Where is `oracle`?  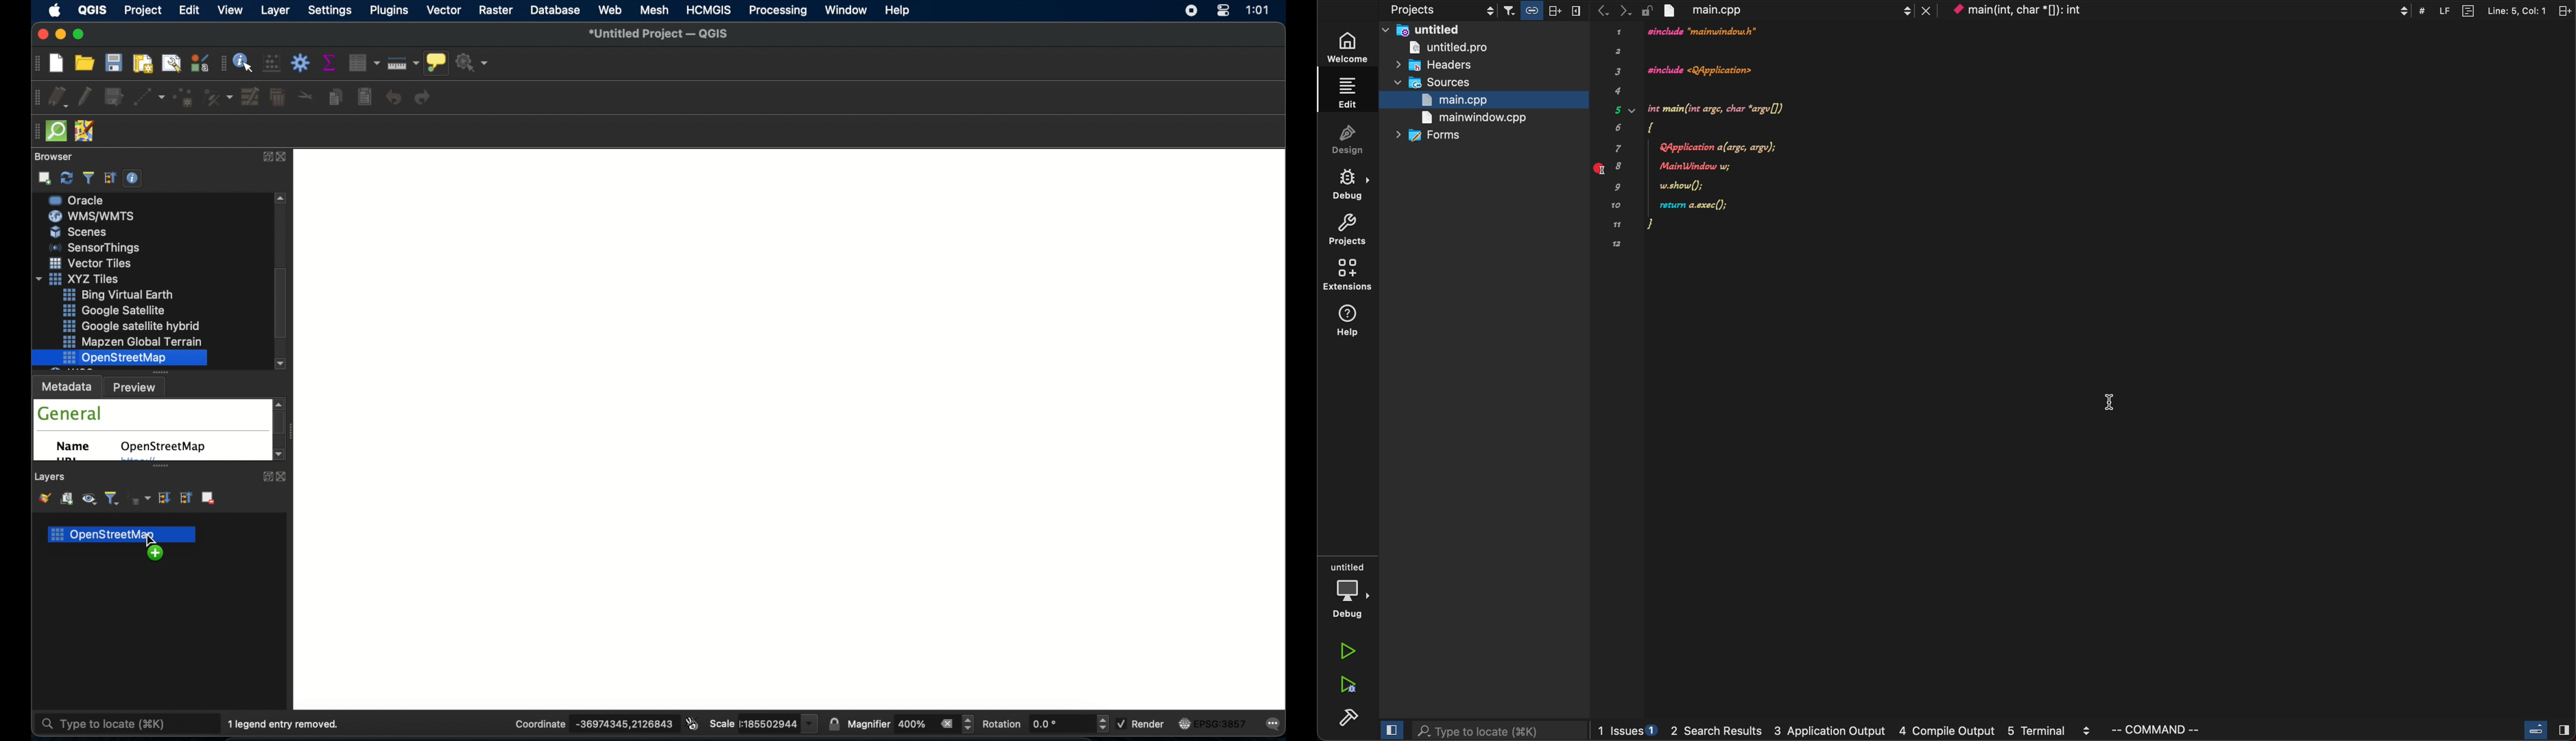 oracle is located at coordinates (97, 249).